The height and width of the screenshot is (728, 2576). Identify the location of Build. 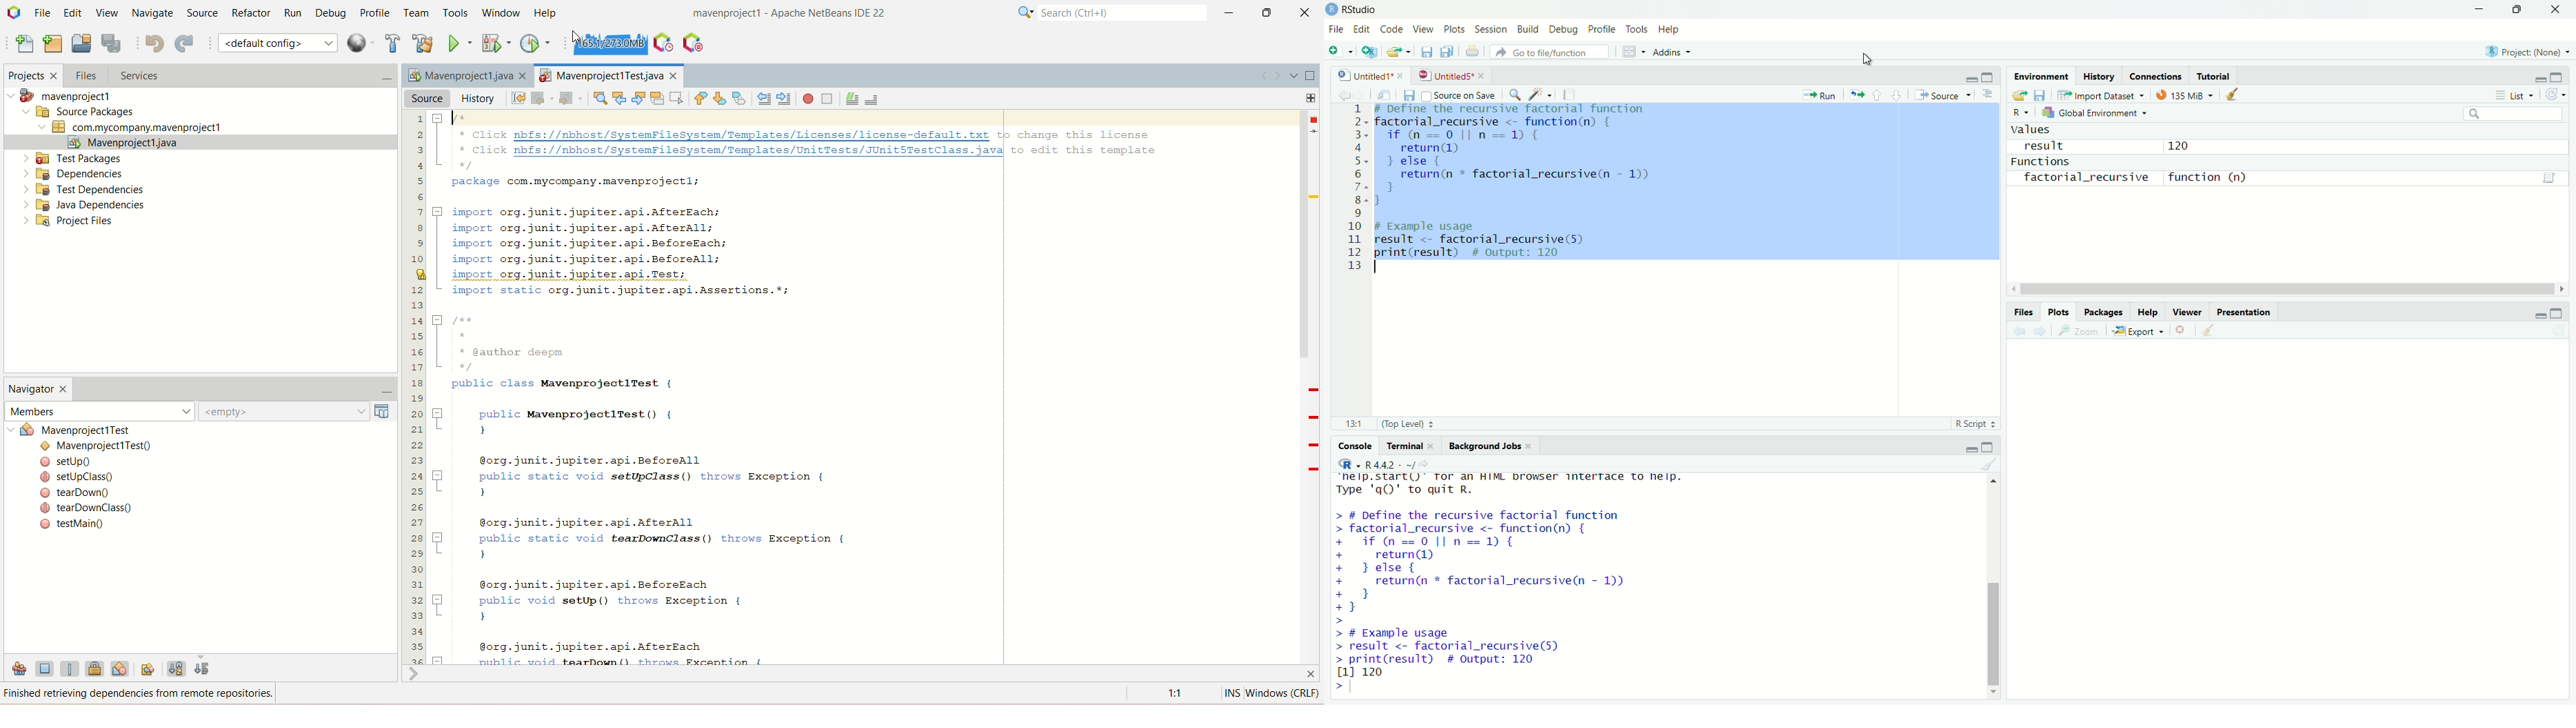
(1525, 29).